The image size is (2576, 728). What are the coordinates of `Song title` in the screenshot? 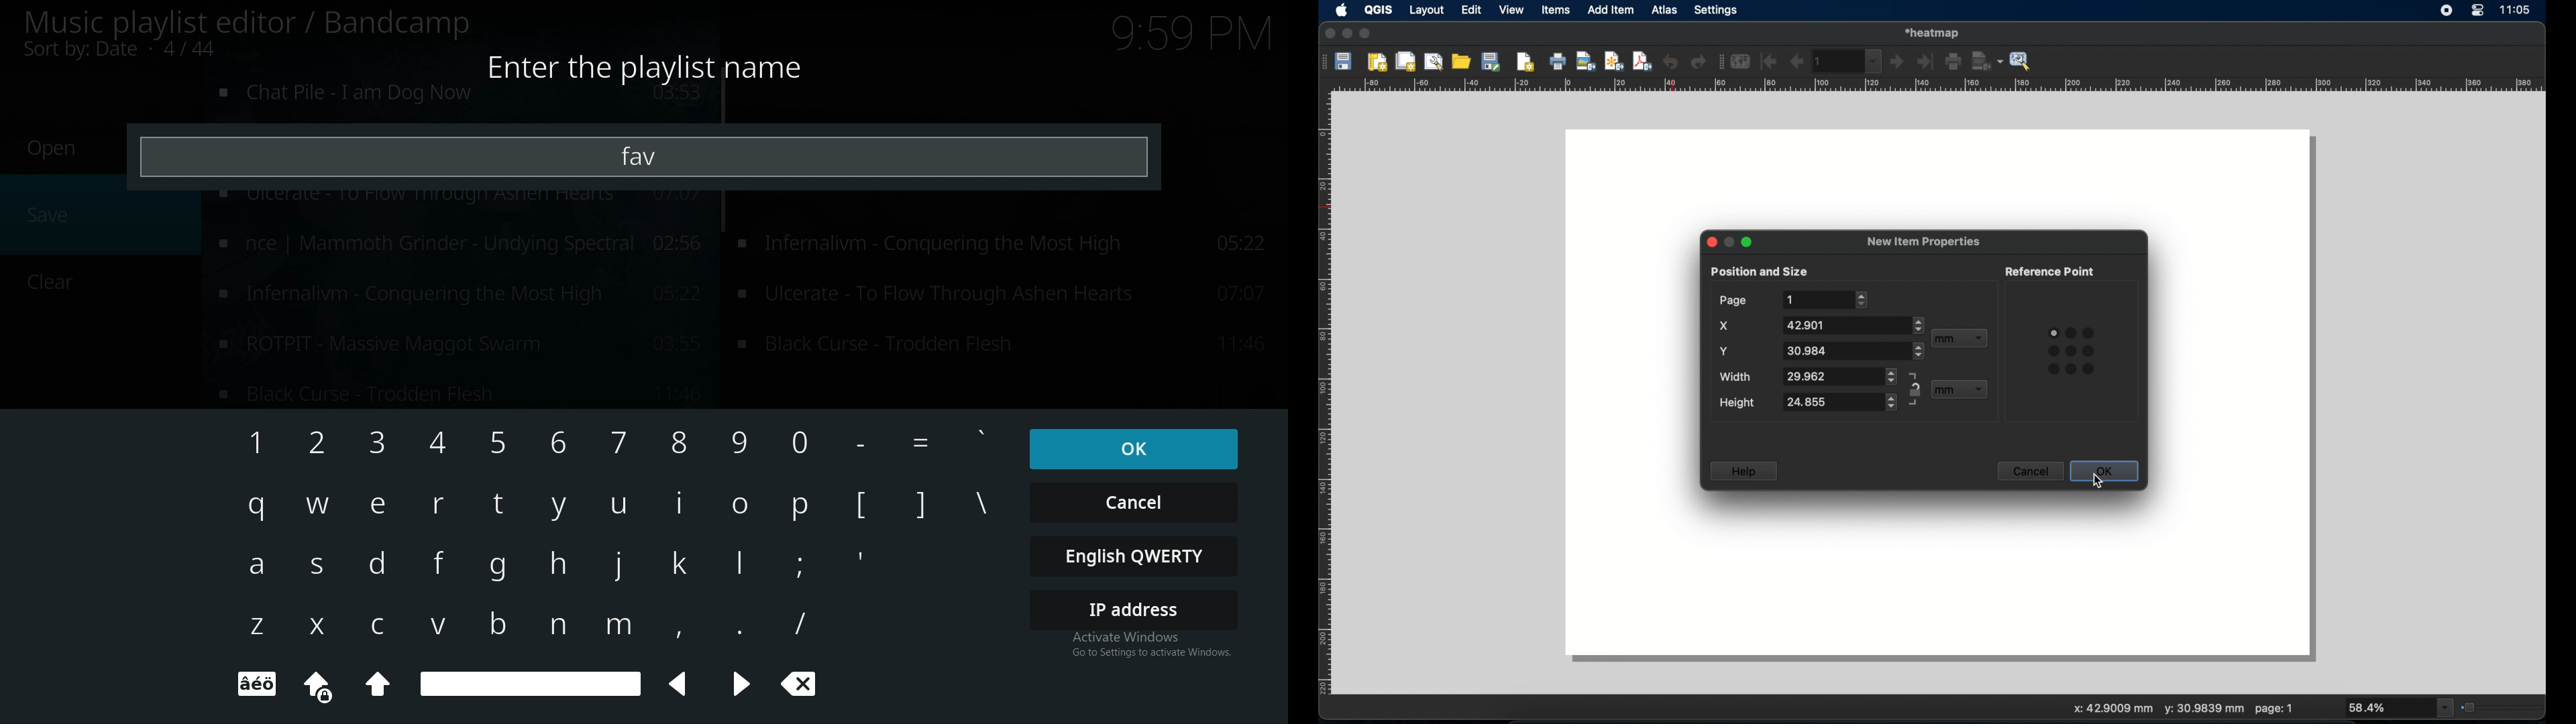 It's located at (458, 394).